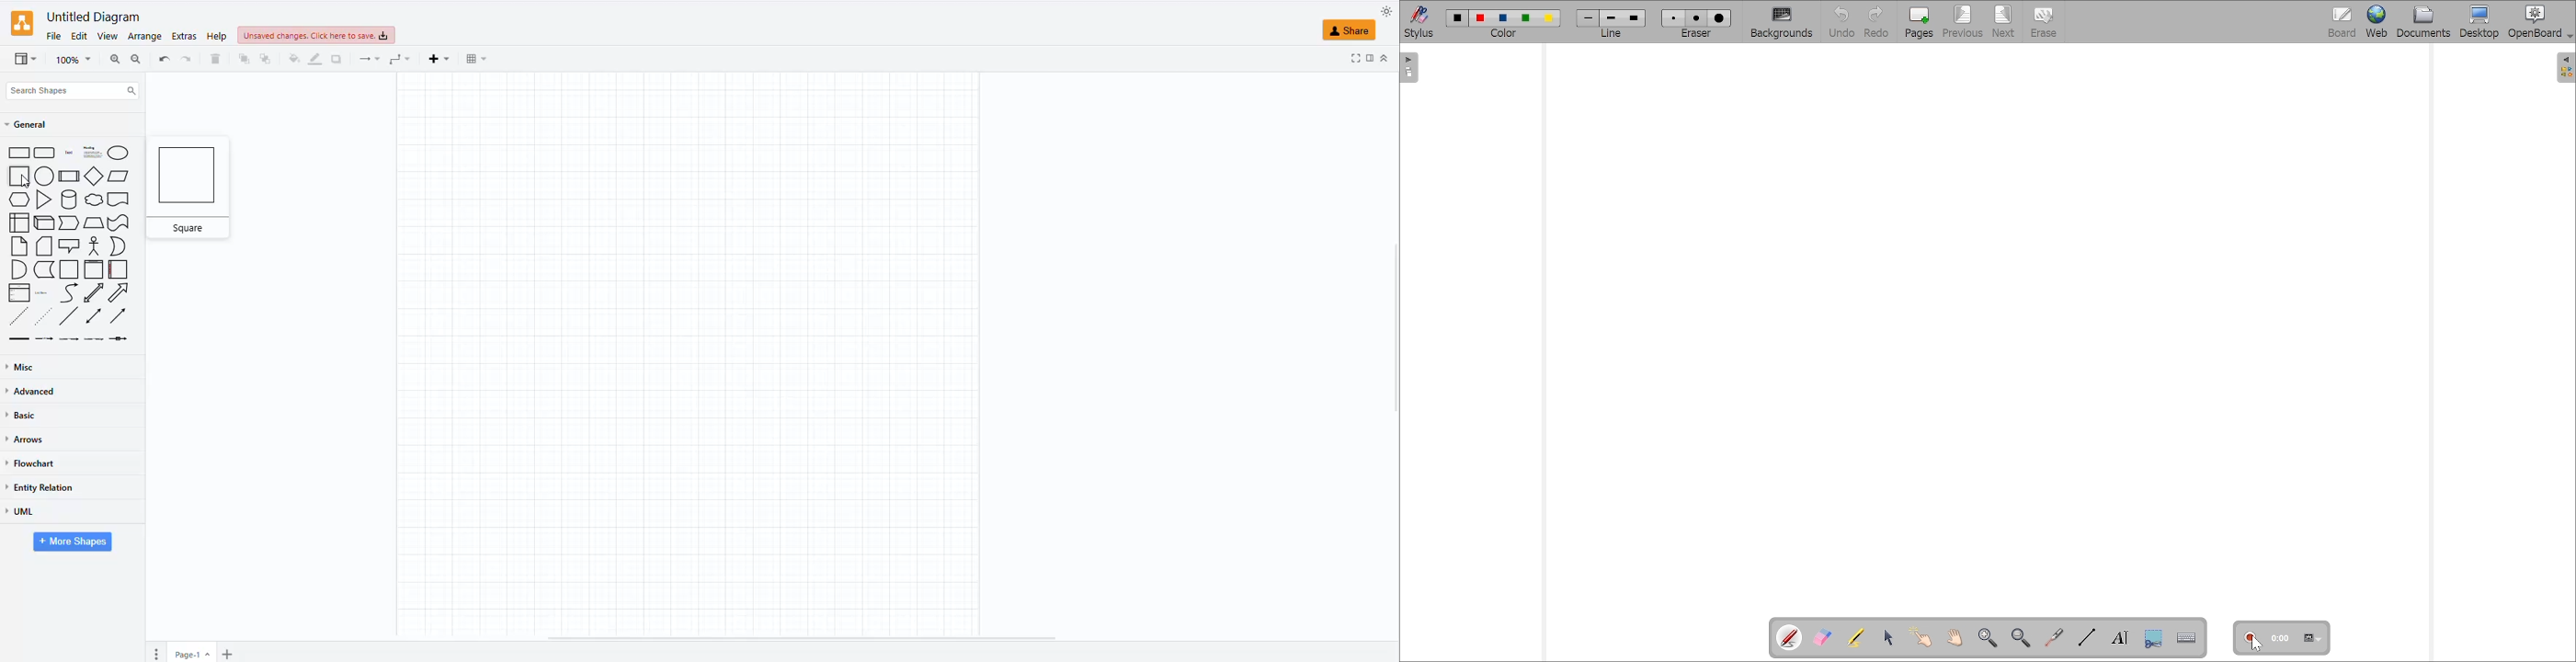 The image size is (2576, 672). Describe the element at coordinates (185, 58) in the screenshot. I see `undo` at that location.